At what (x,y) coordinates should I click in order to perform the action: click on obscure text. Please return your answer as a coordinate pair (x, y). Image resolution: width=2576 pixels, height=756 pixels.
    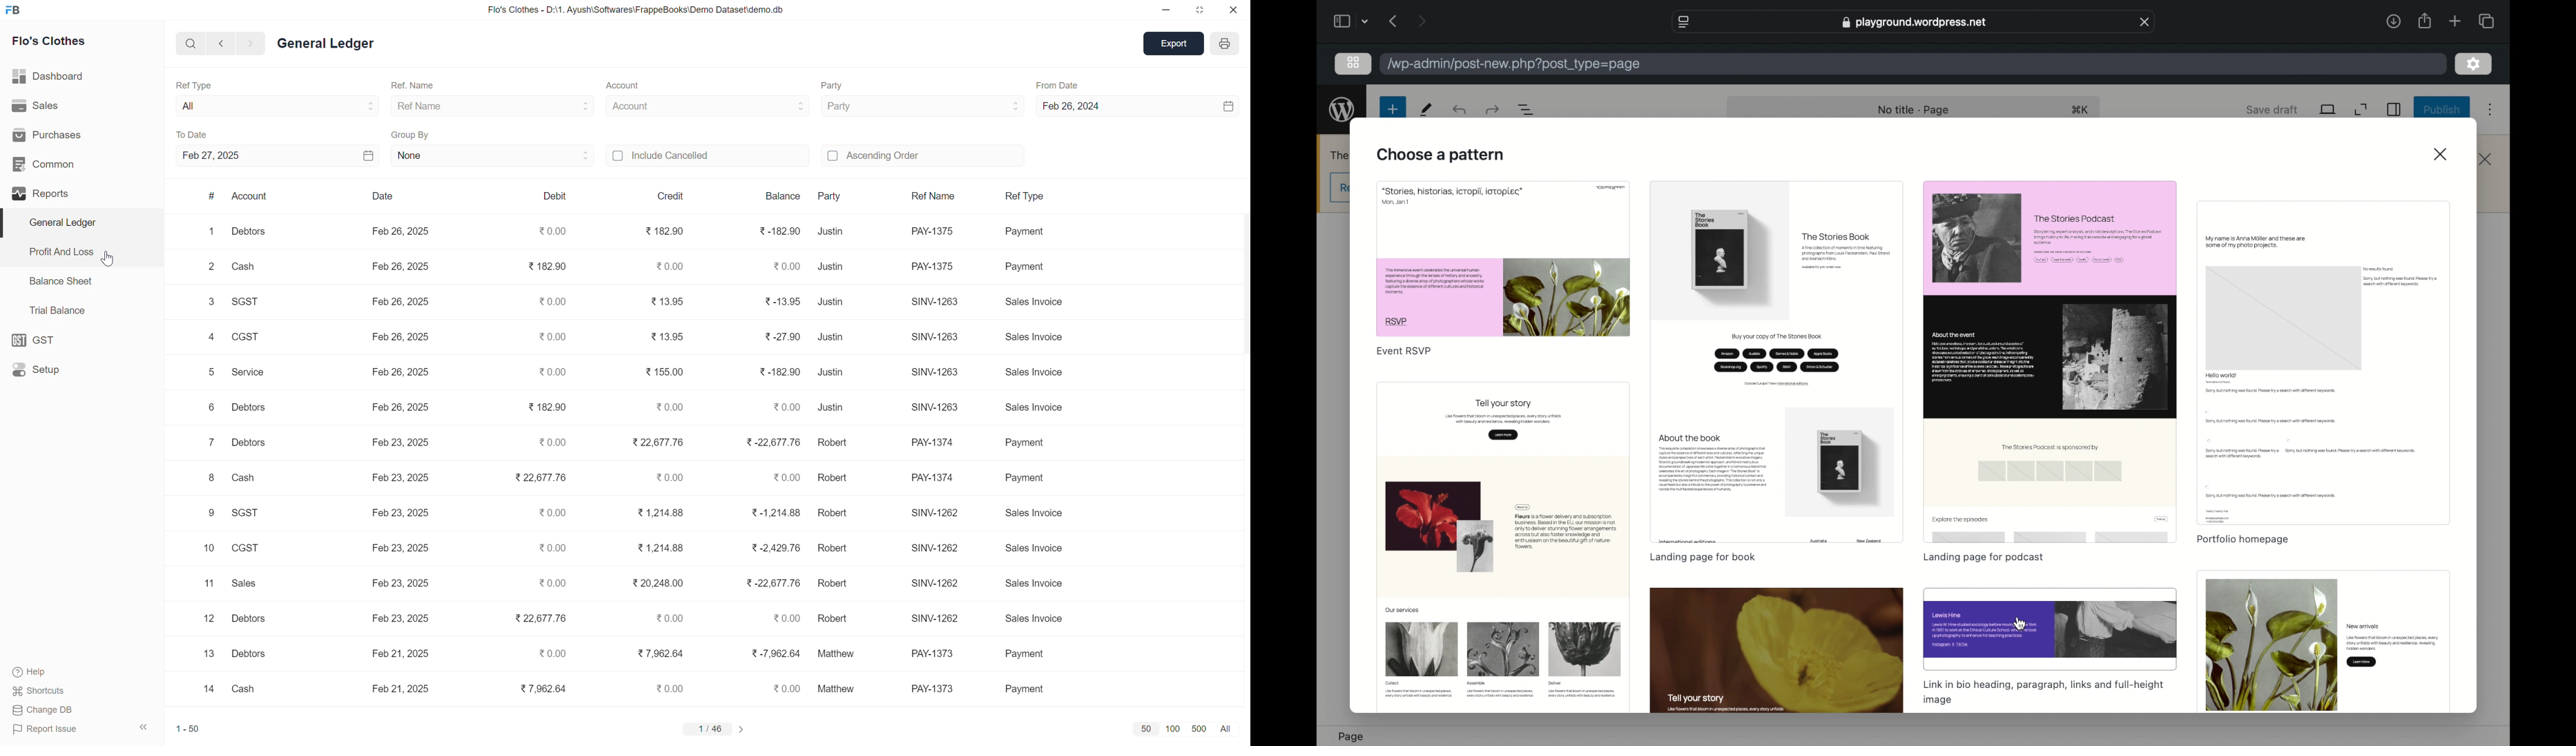
    Looking at the image, I should click on (1340, 153).